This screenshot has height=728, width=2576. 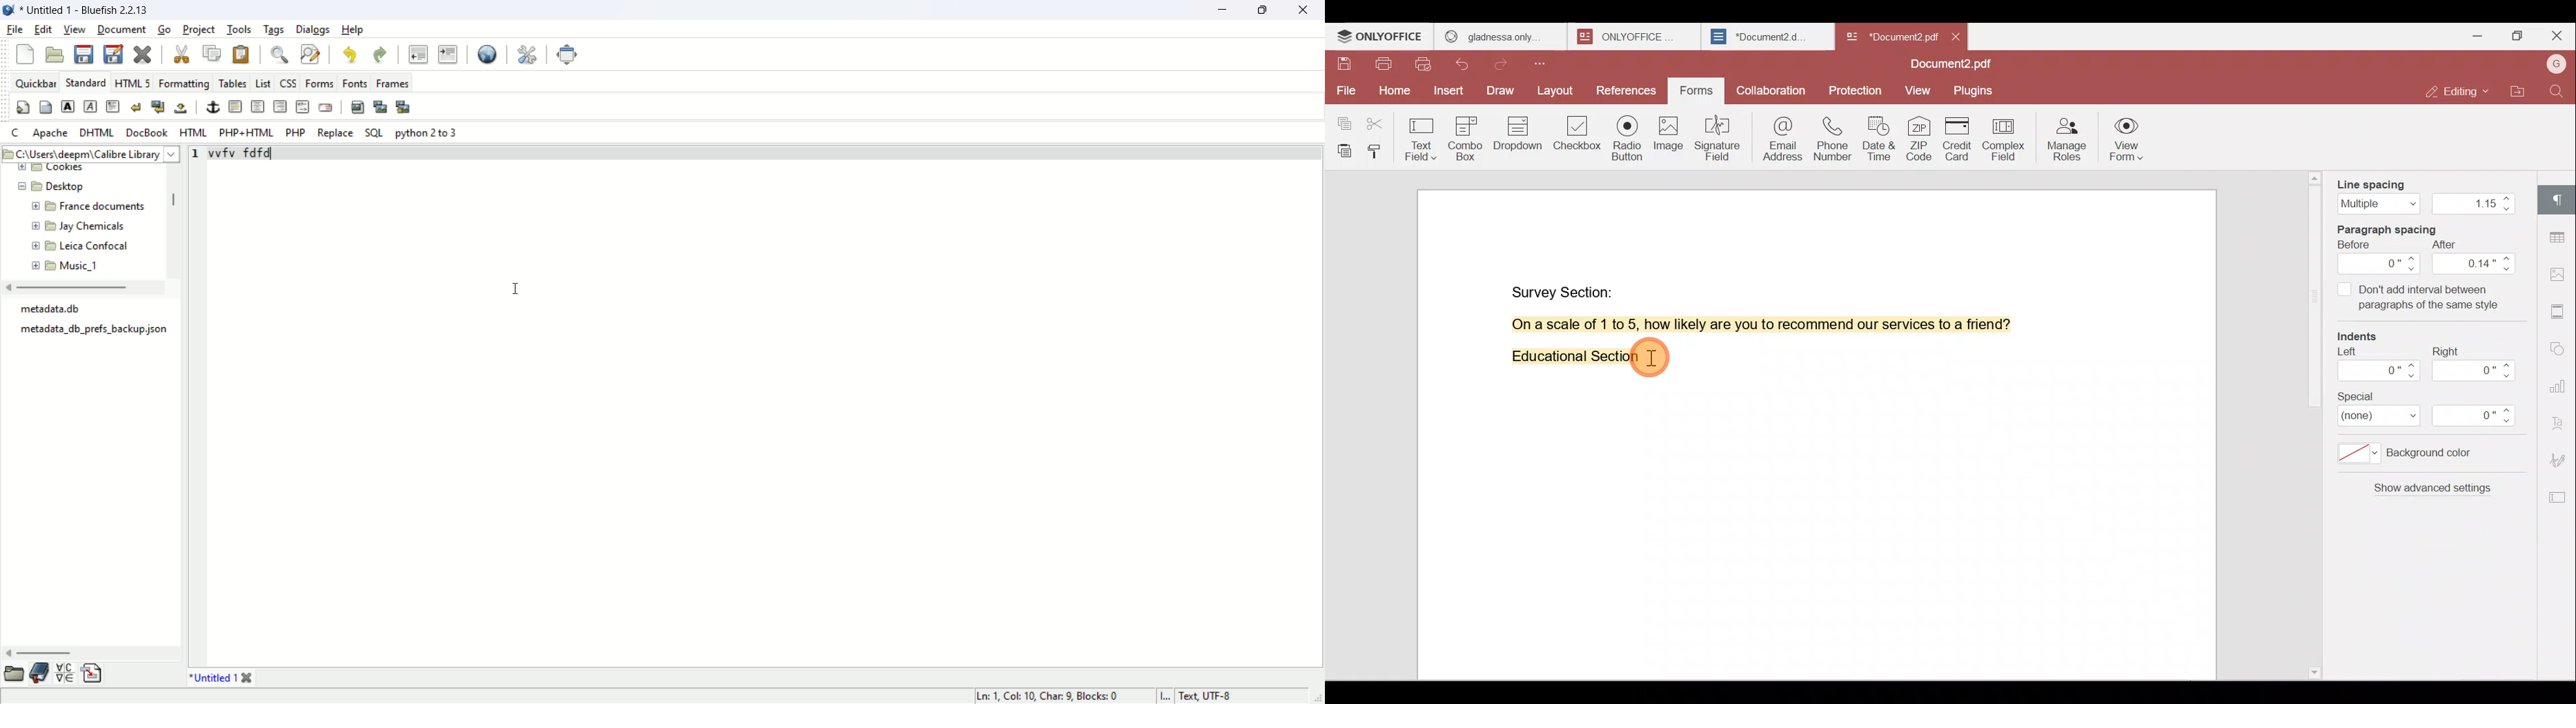 I want to click on tables, so click(x=233, y=83).